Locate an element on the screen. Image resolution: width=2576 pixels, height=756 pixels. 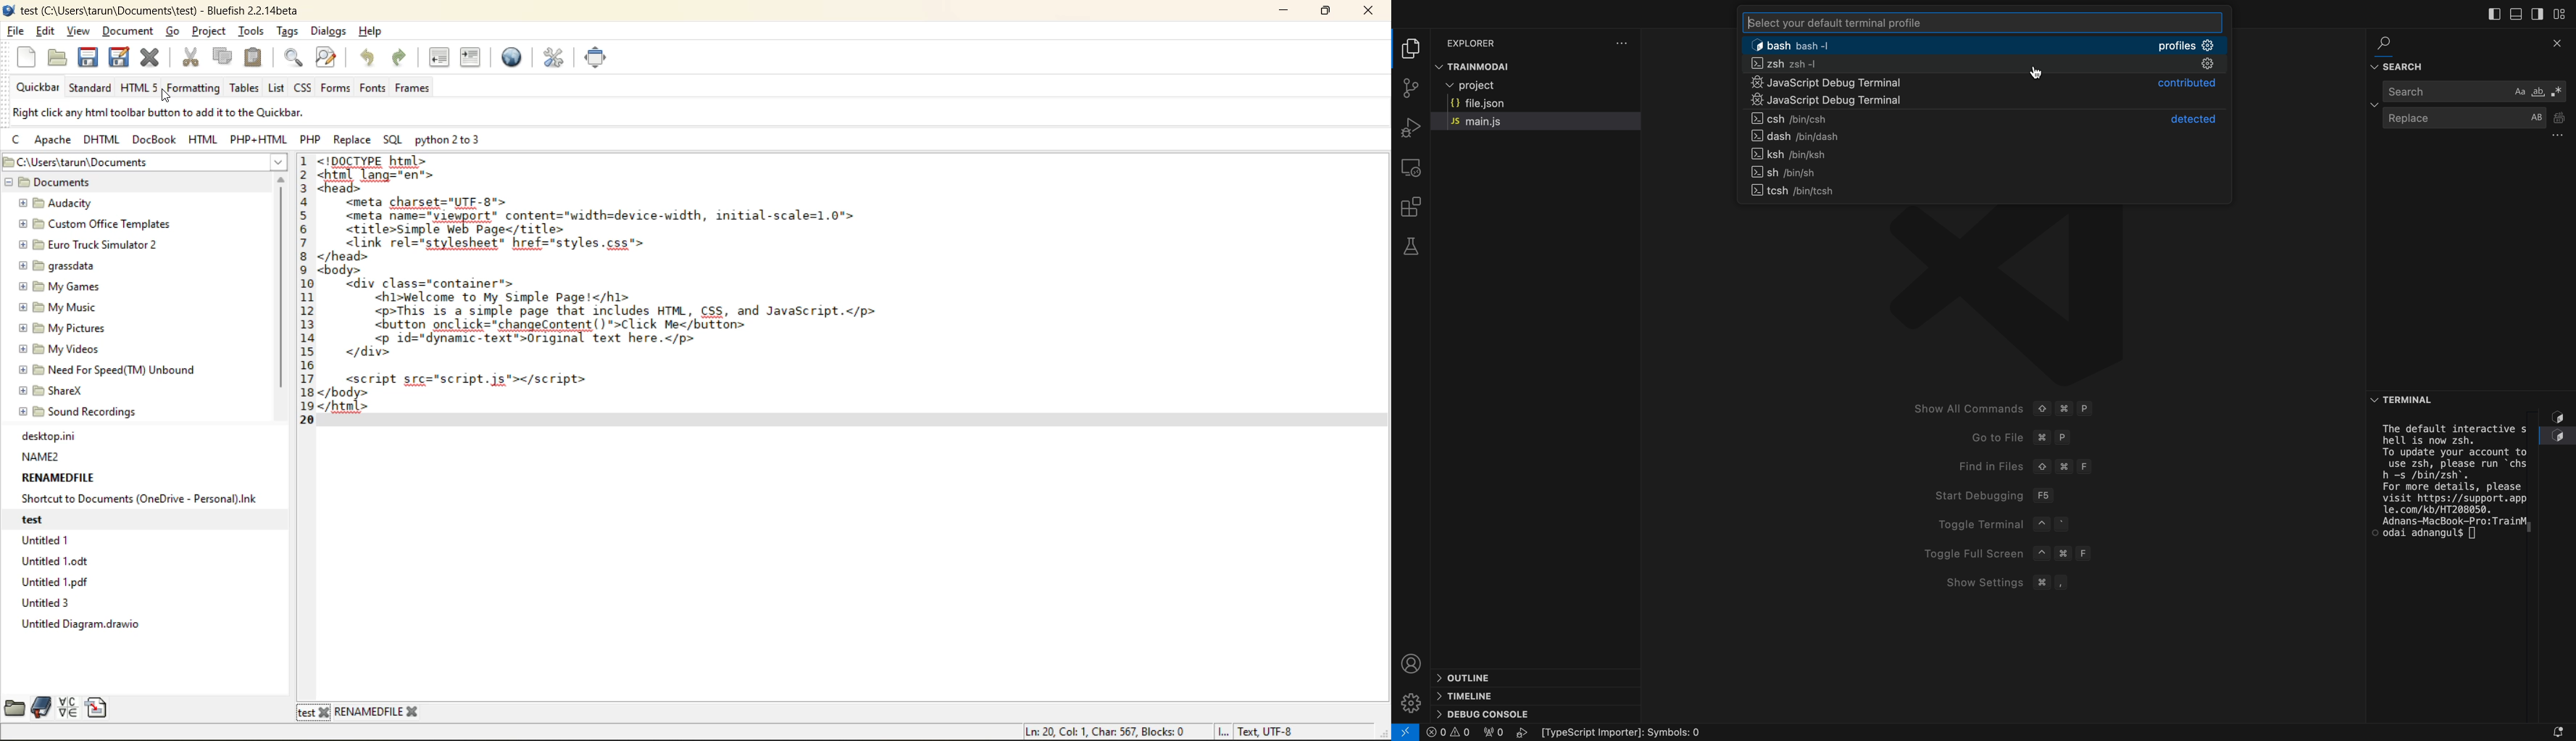
0 is located at coordinates (1449, 732).